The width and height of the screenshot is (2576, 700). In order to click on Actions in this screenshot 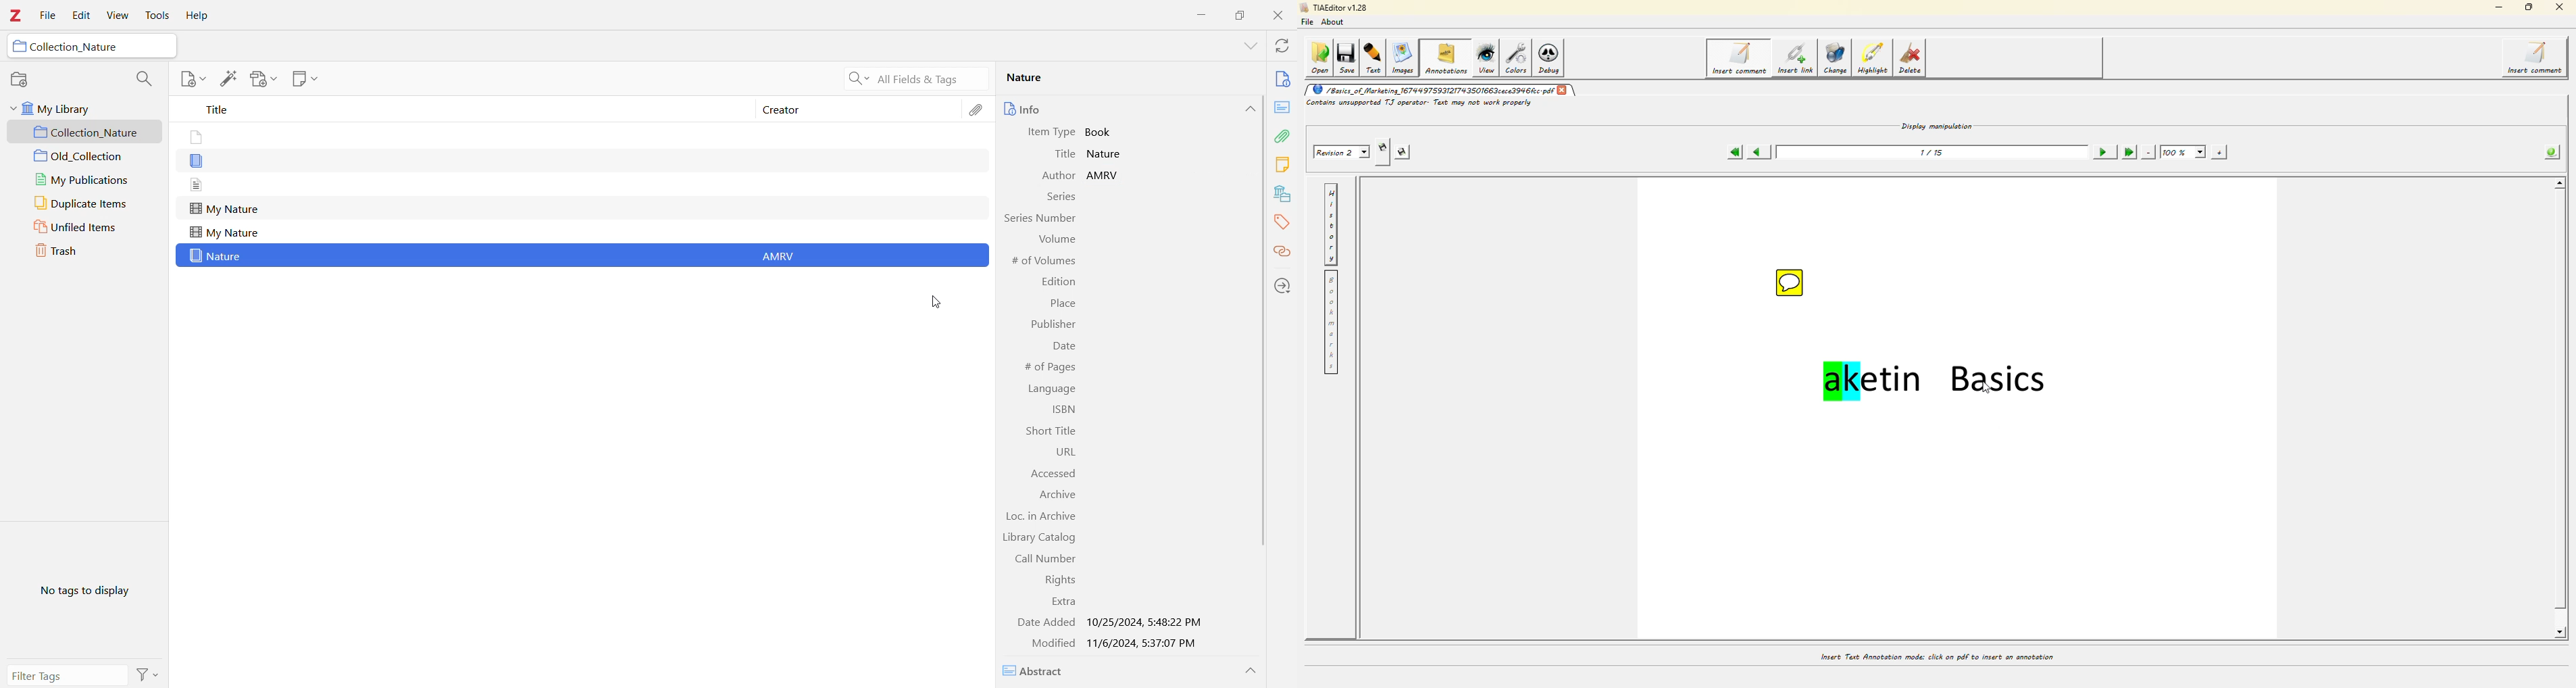, I will do `click(147, 674)`.